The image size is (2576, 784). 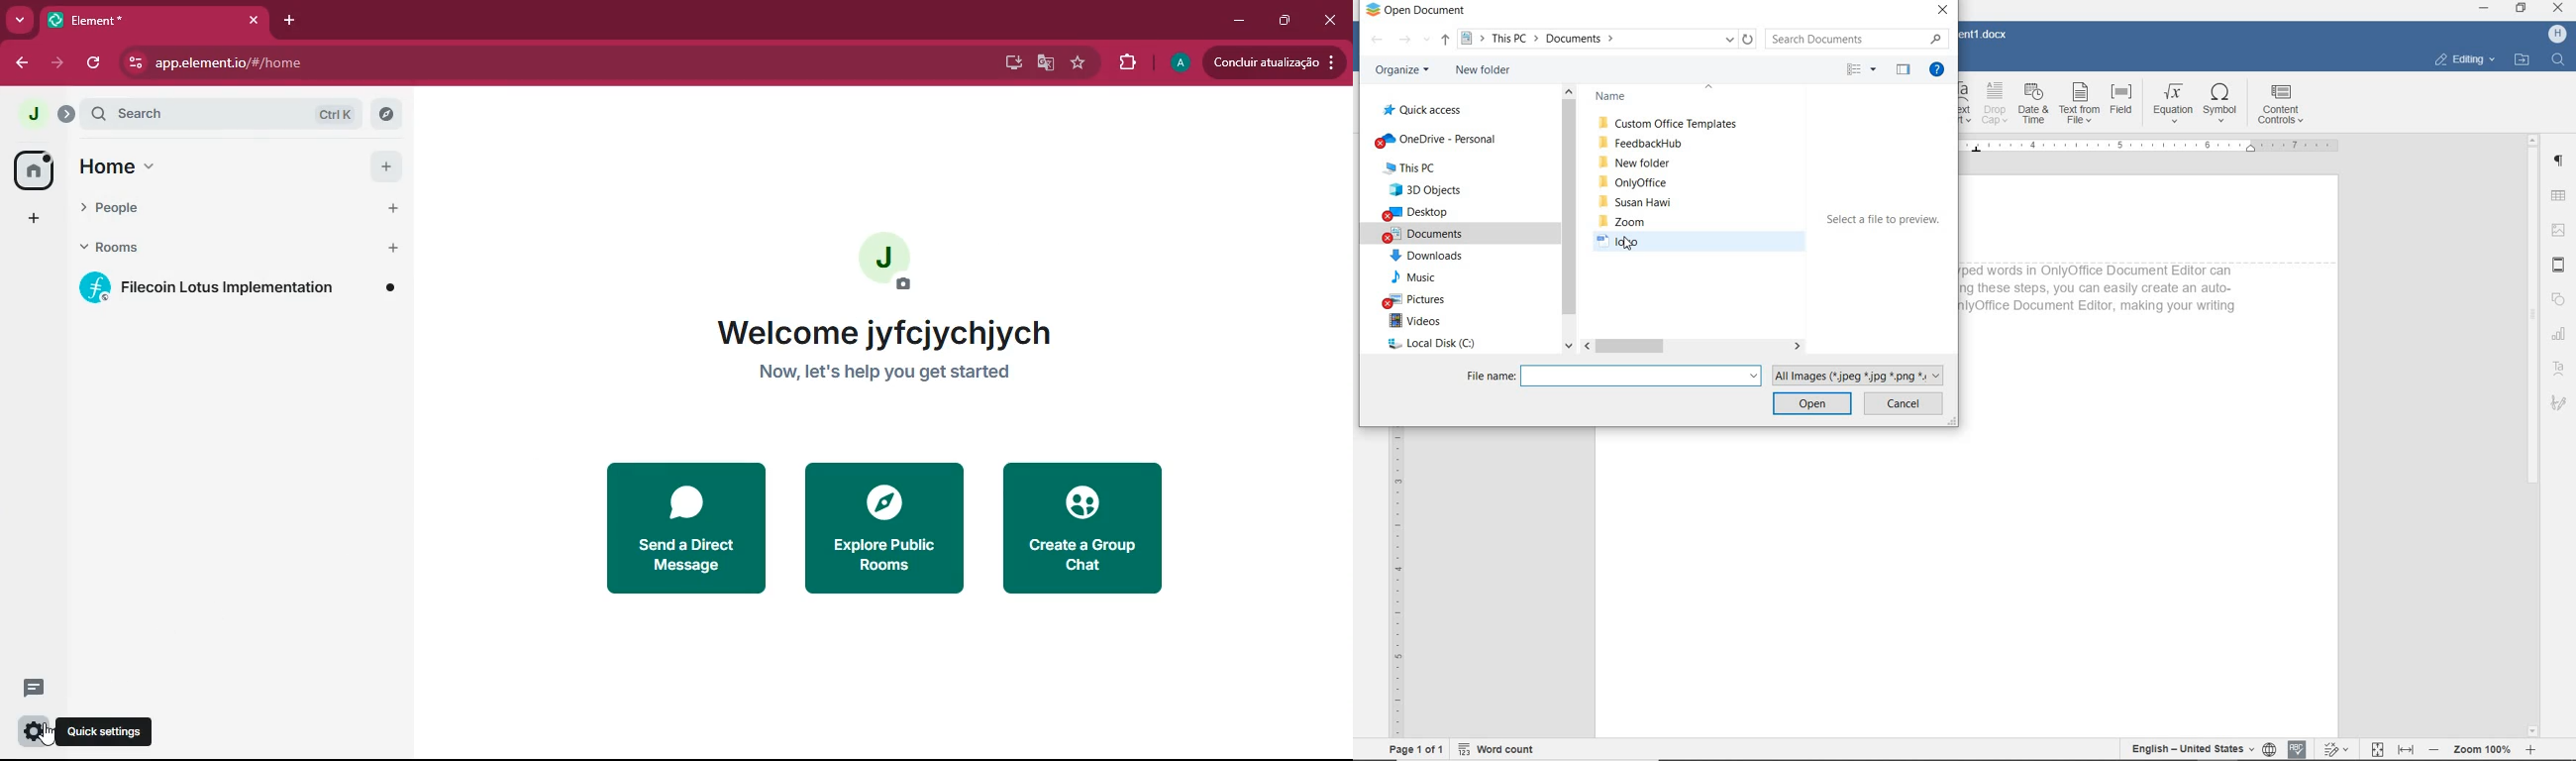 I want to click on add button, so click(x=393, y=206).